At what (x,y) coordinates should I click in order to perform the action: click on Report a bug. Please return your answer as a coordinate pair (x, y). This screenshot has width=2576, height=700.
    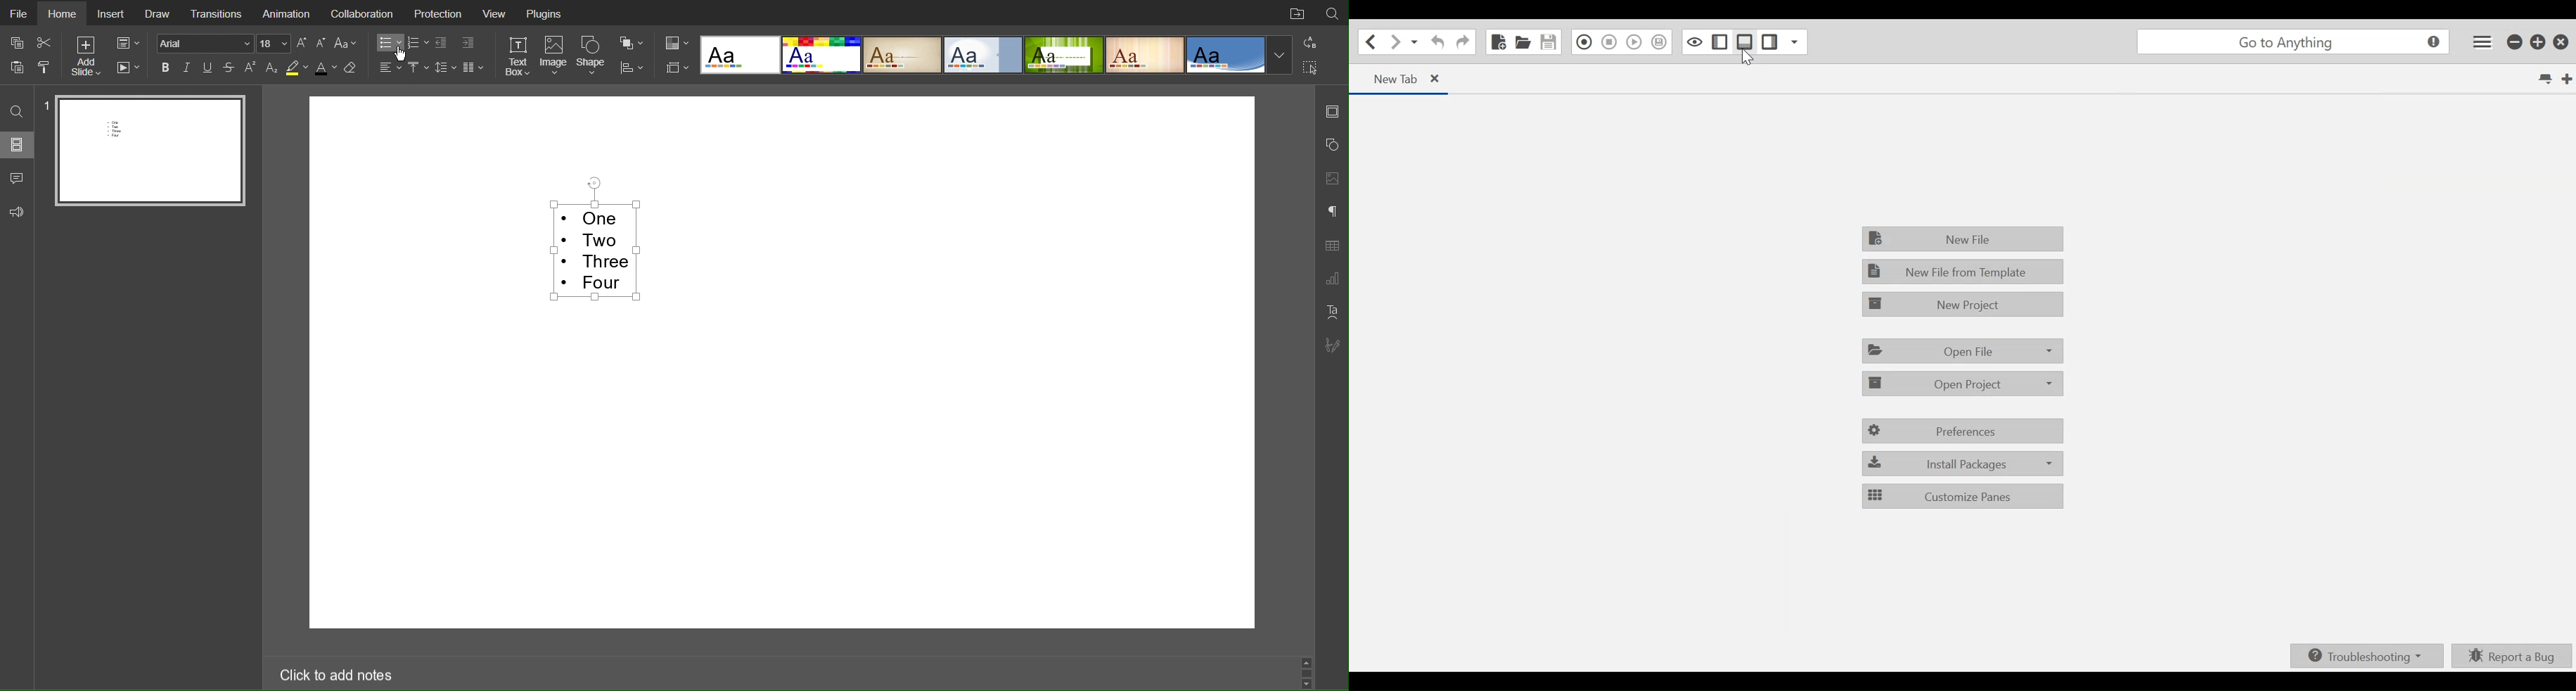
    Looking at the image, I should click on (2511, 656).